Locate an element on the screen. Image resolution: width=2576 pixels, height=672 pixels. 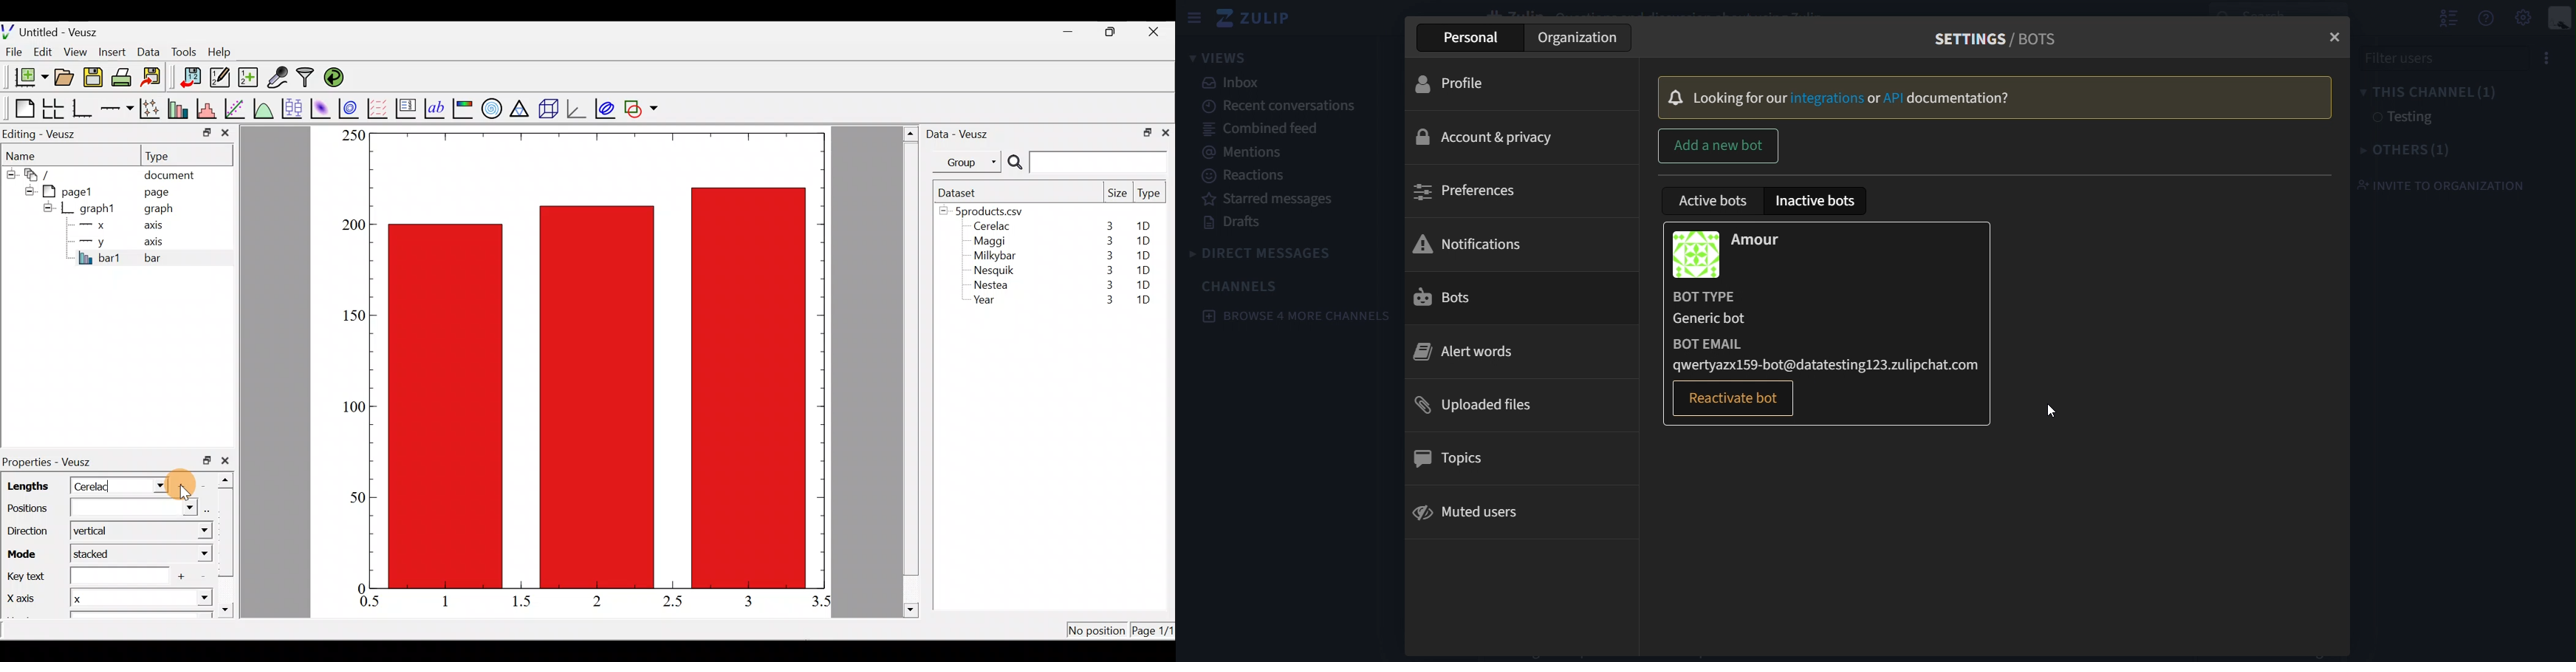
y is located at coordinates (92, 240).